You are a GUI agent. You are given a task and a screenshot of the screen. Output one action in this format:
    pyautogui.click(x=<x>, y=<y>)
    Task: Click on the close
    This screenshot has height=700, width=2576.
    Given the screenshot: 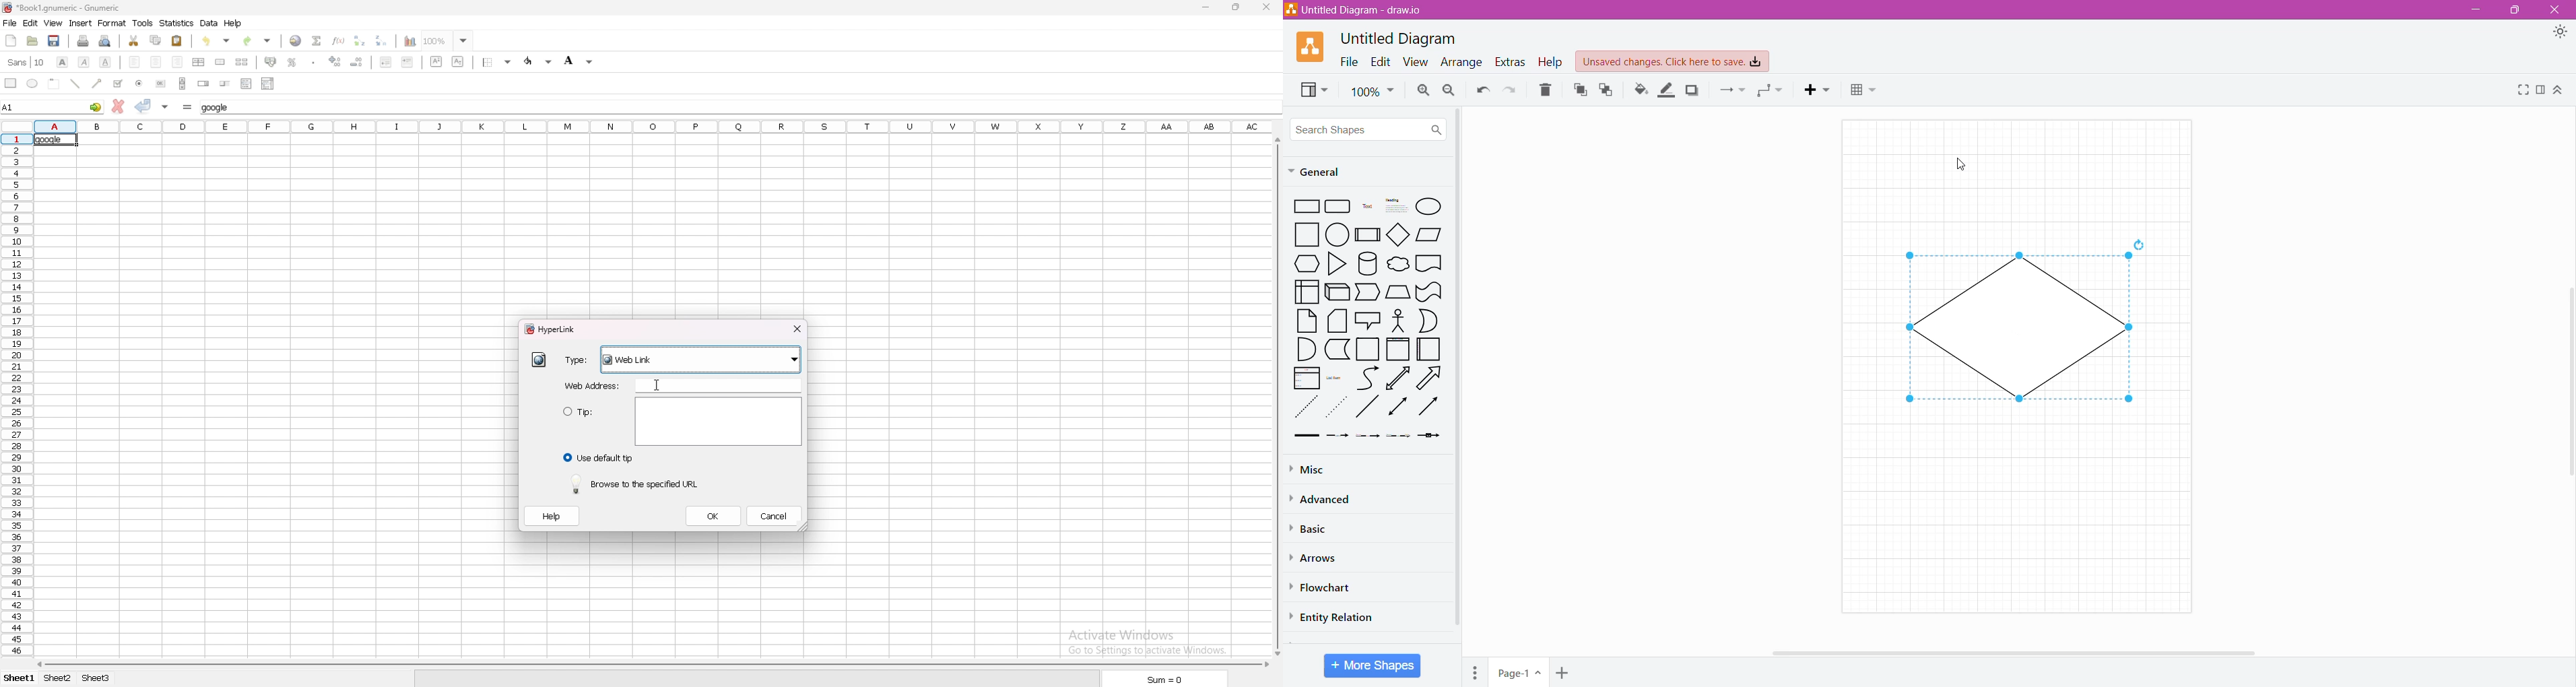 What is the action you would take?
    pyautogui.click(x=796, y=327)
    